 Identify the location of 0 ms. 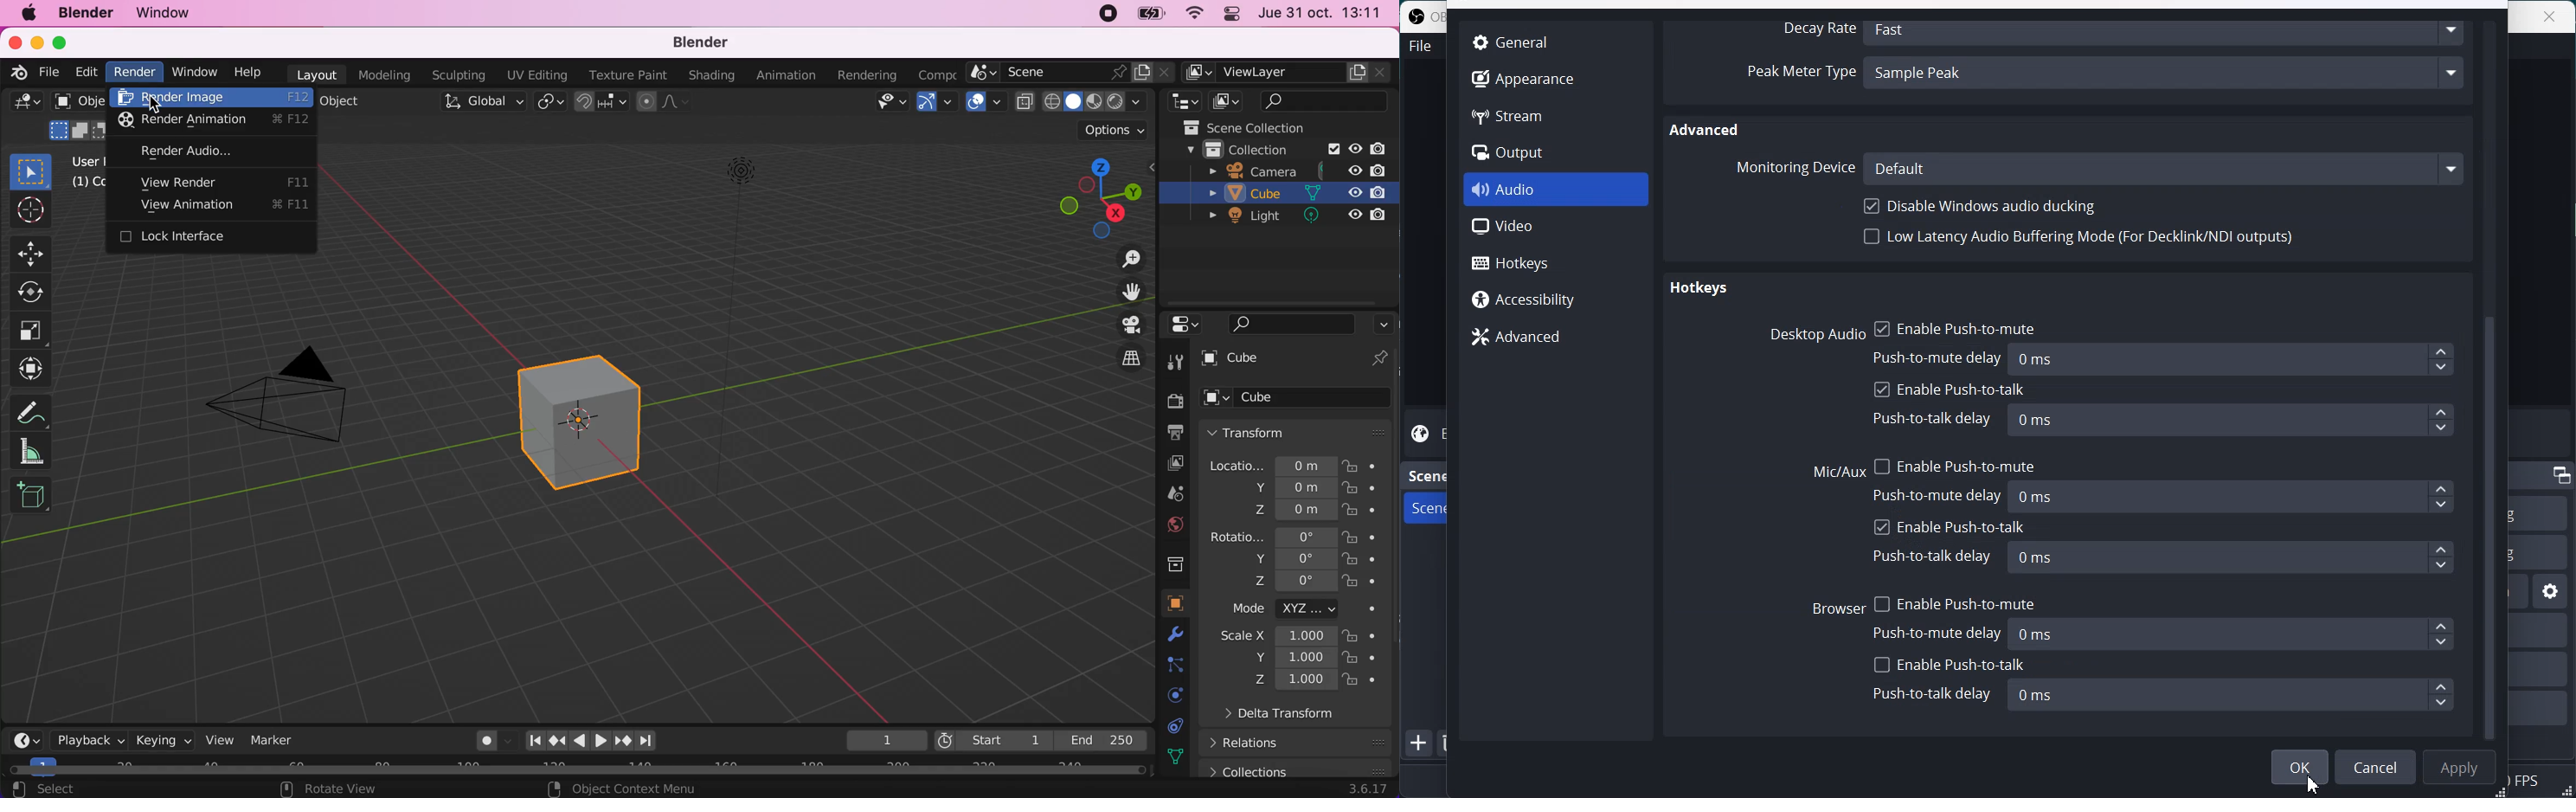
(2232, 558).